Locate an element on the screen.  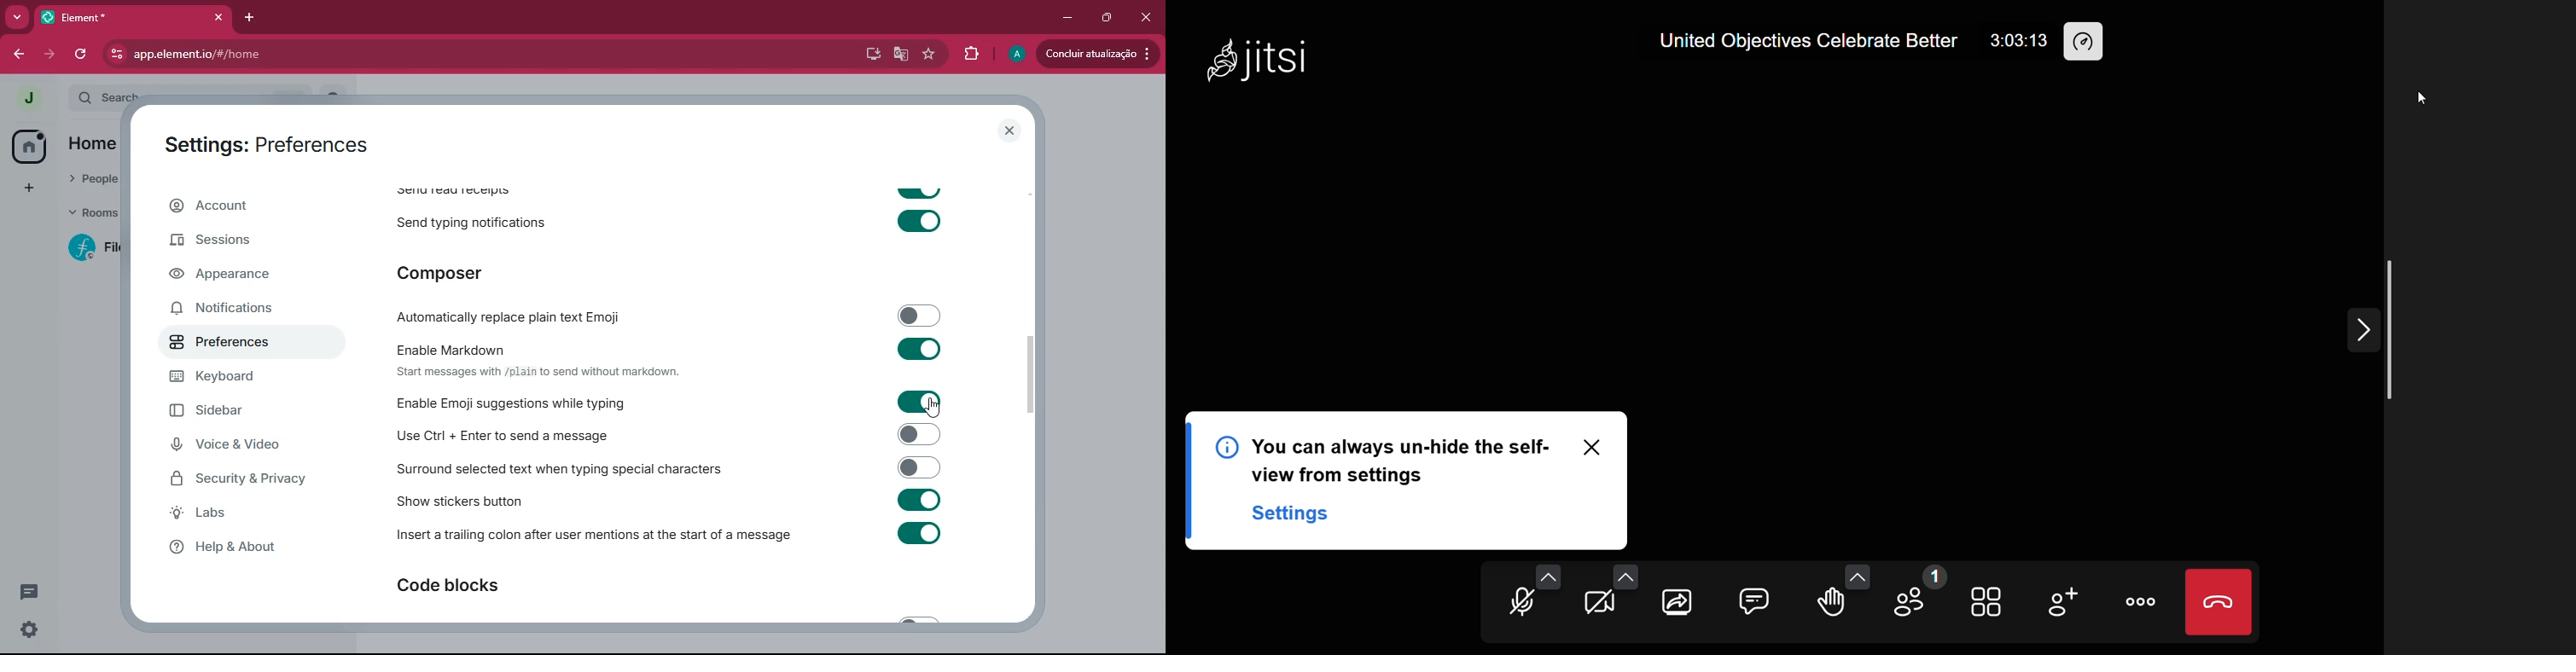
settings: preferences is located at coordinates (271, 146).